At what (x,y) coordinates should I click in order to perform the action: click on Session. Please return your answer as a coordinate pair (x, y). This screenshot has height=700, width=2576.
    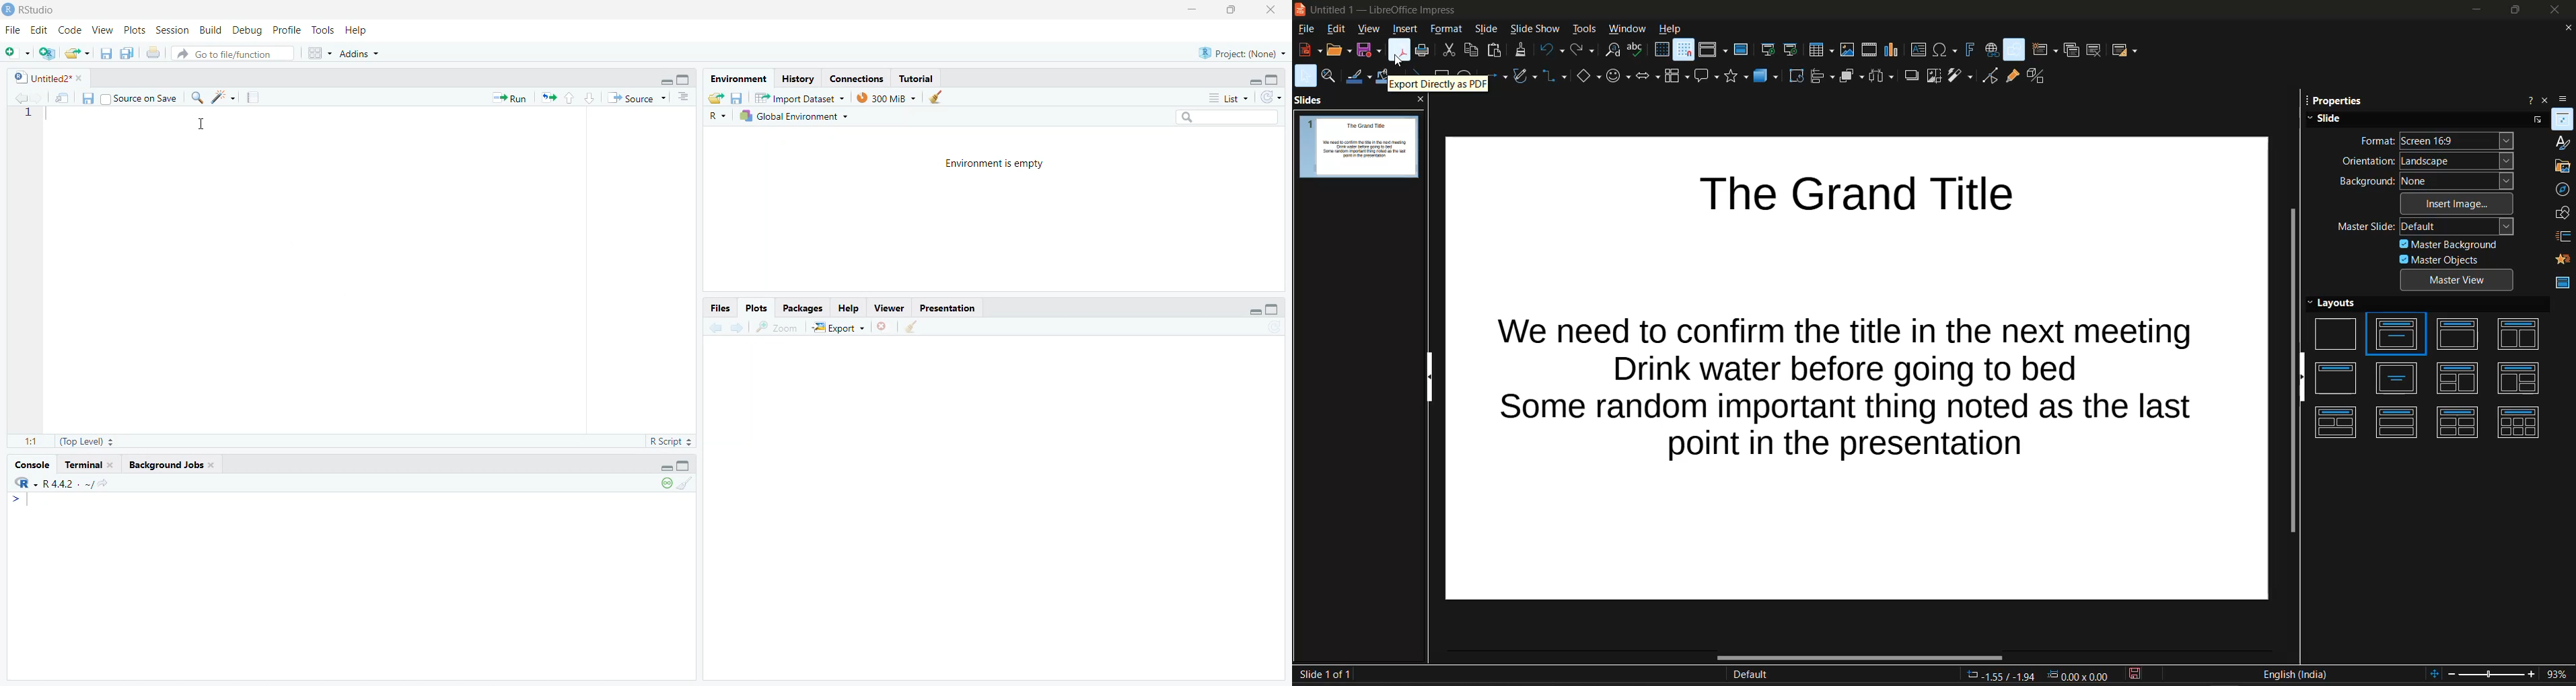
    Looking at the image, I should click on (172, 30).